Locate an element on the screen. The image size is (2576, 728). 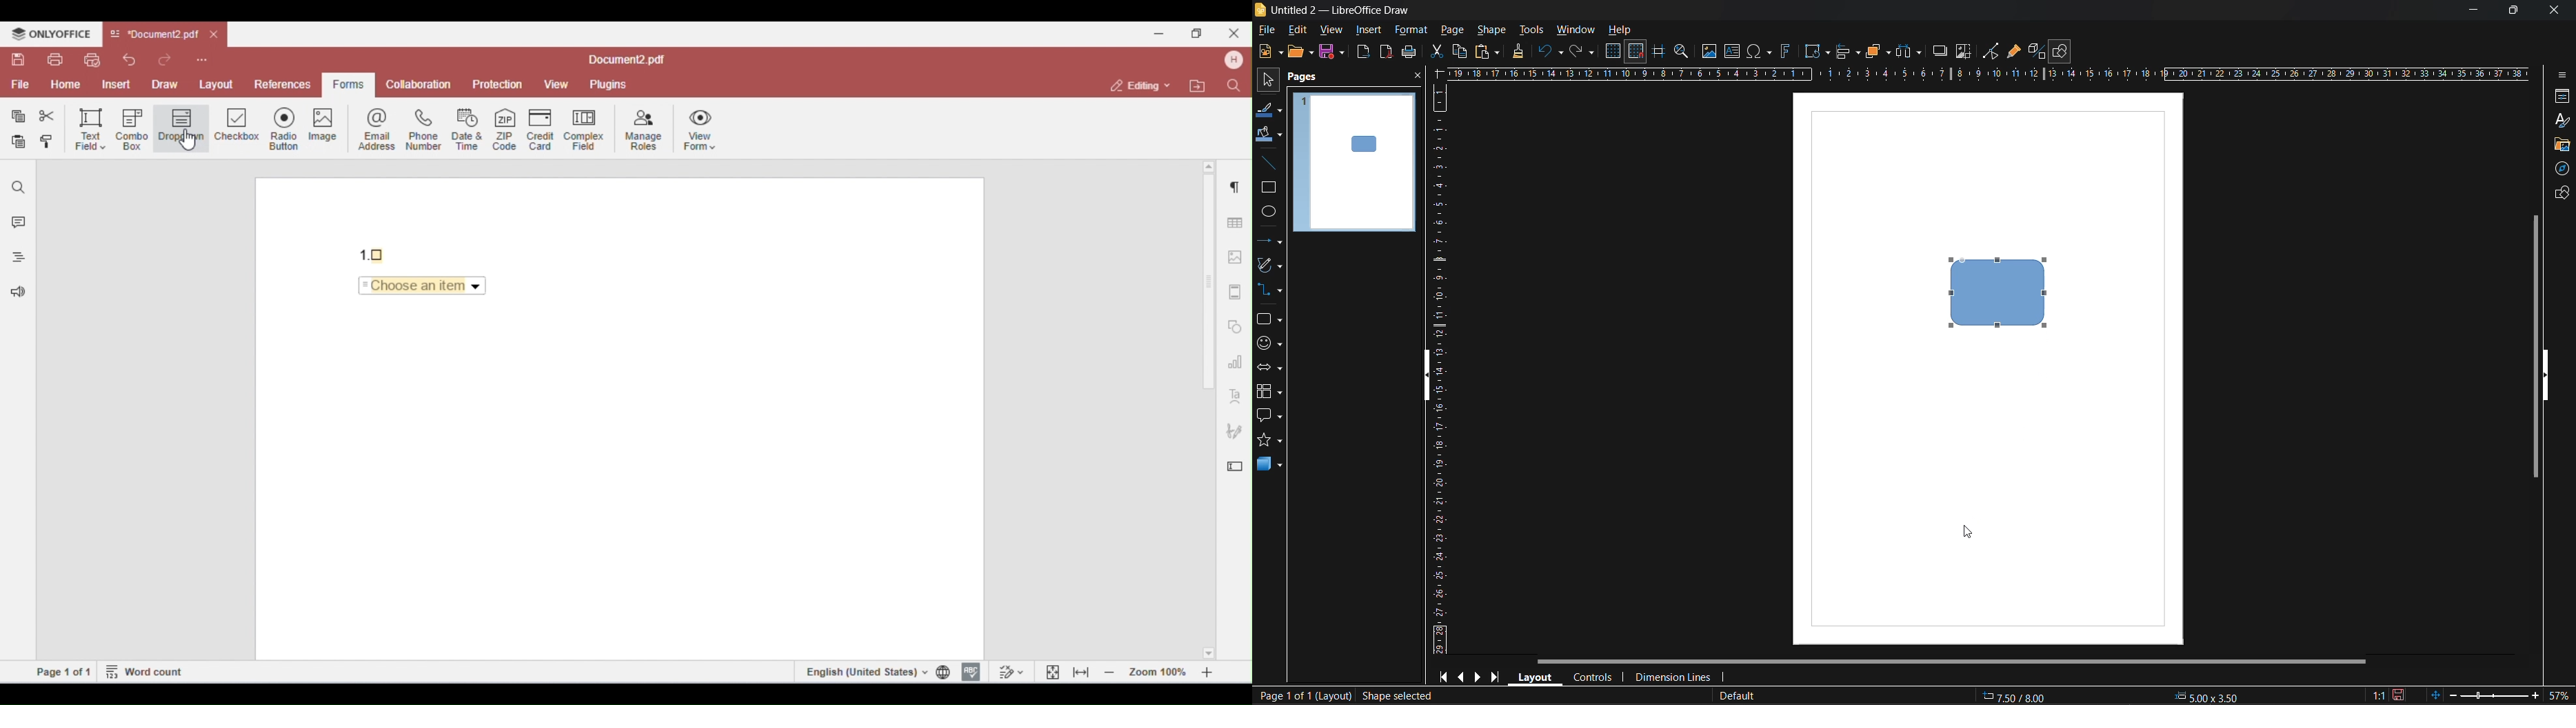
first is located at coordinates (1442, 676).